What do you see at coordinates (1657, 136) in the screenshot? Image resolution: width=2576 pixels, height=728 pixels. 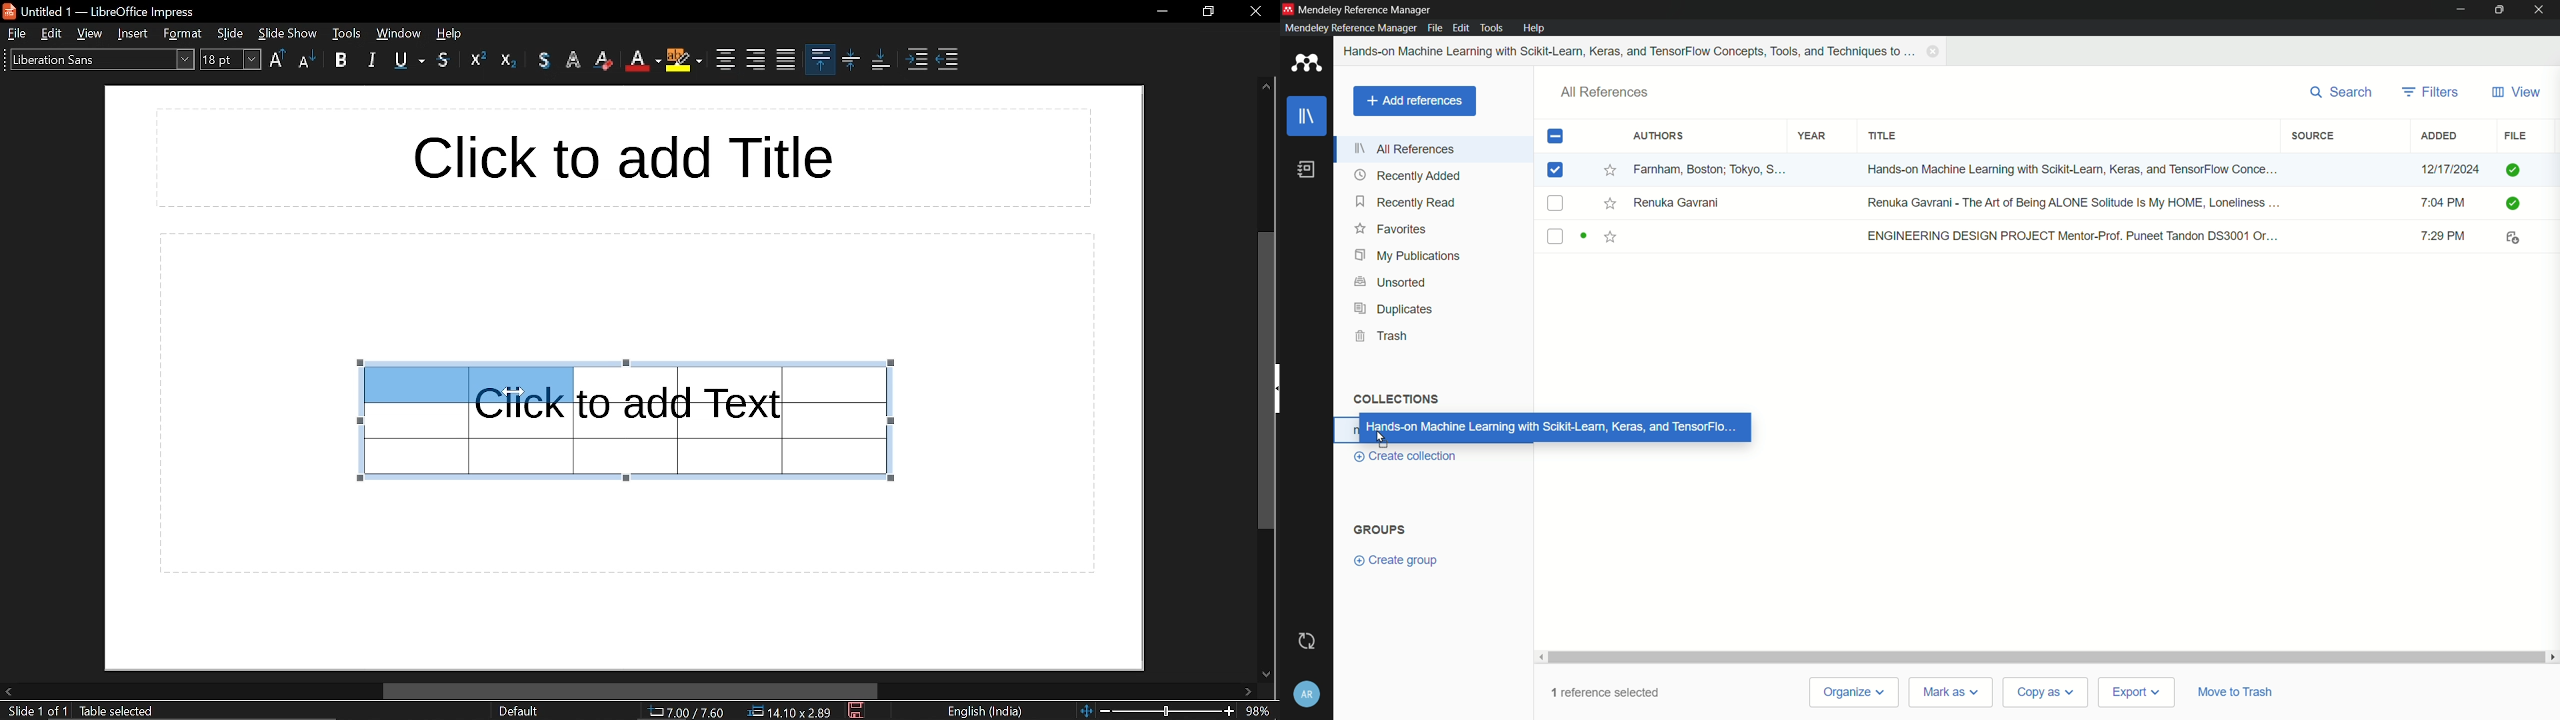 I see `authors` at bounding box center [1657, 136].